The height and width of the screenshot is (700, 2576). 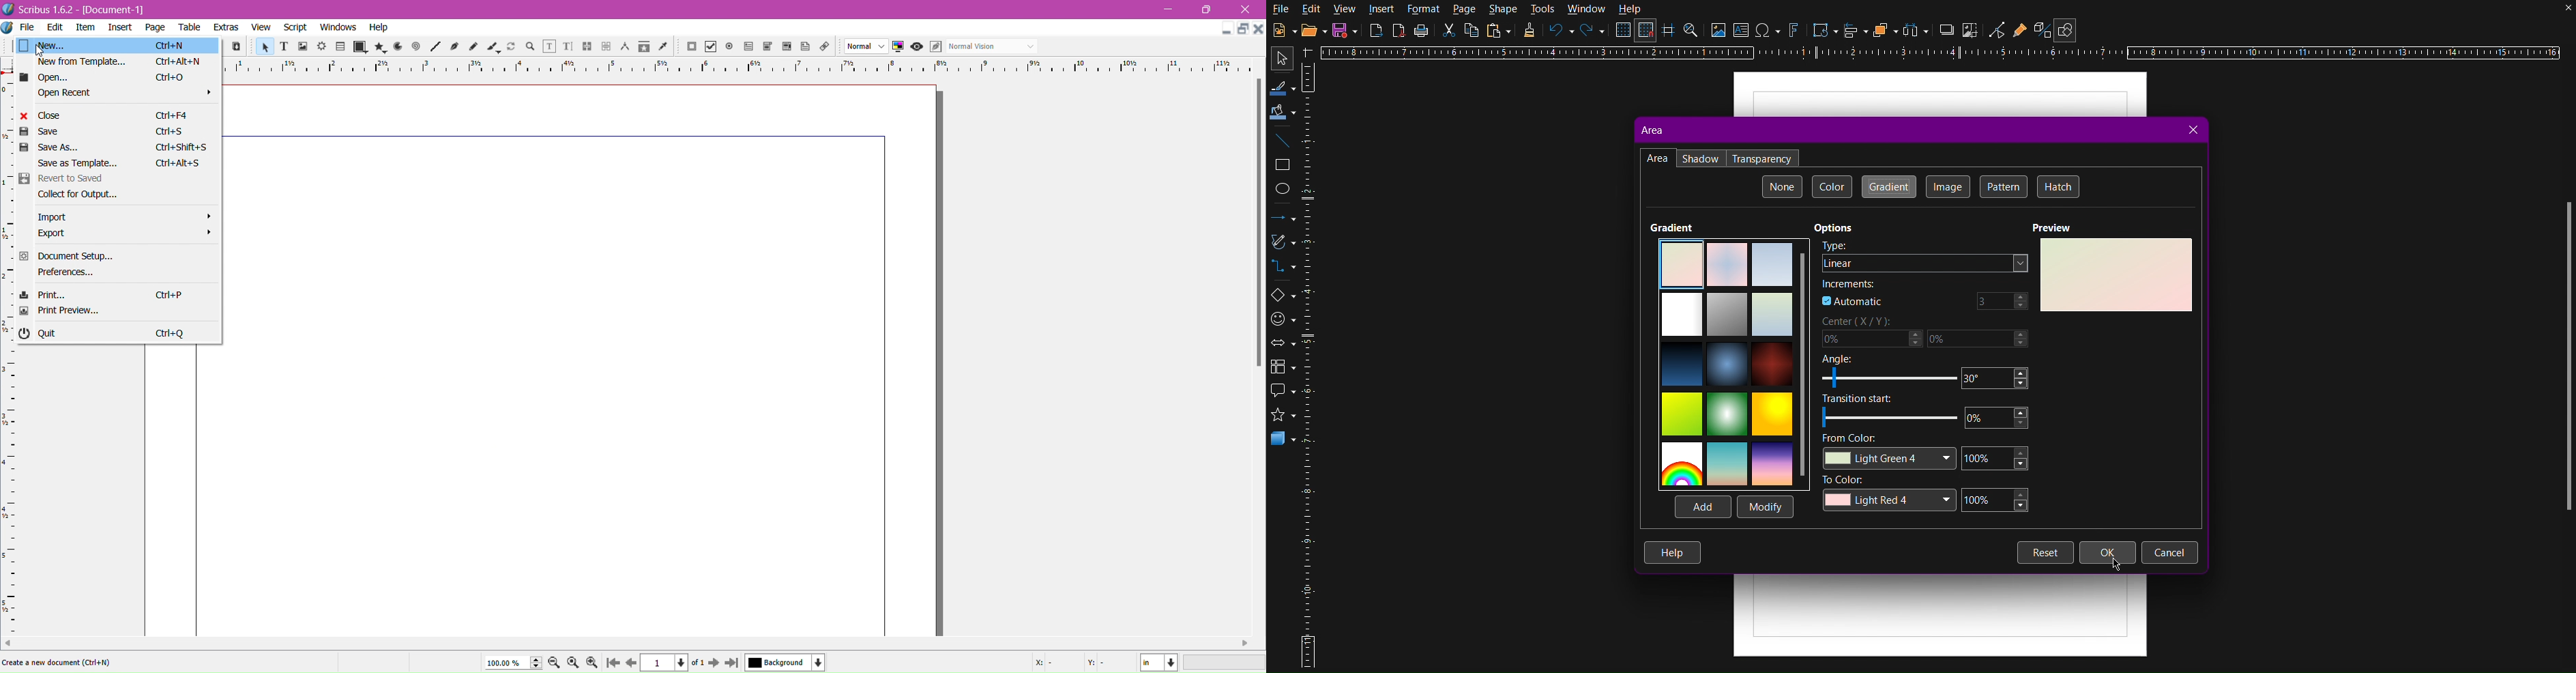 What do you see at coordinates (100, 10) in the screenshot?
I see `scribus 1.6.2 document -1` at bounding box center [100, 10].